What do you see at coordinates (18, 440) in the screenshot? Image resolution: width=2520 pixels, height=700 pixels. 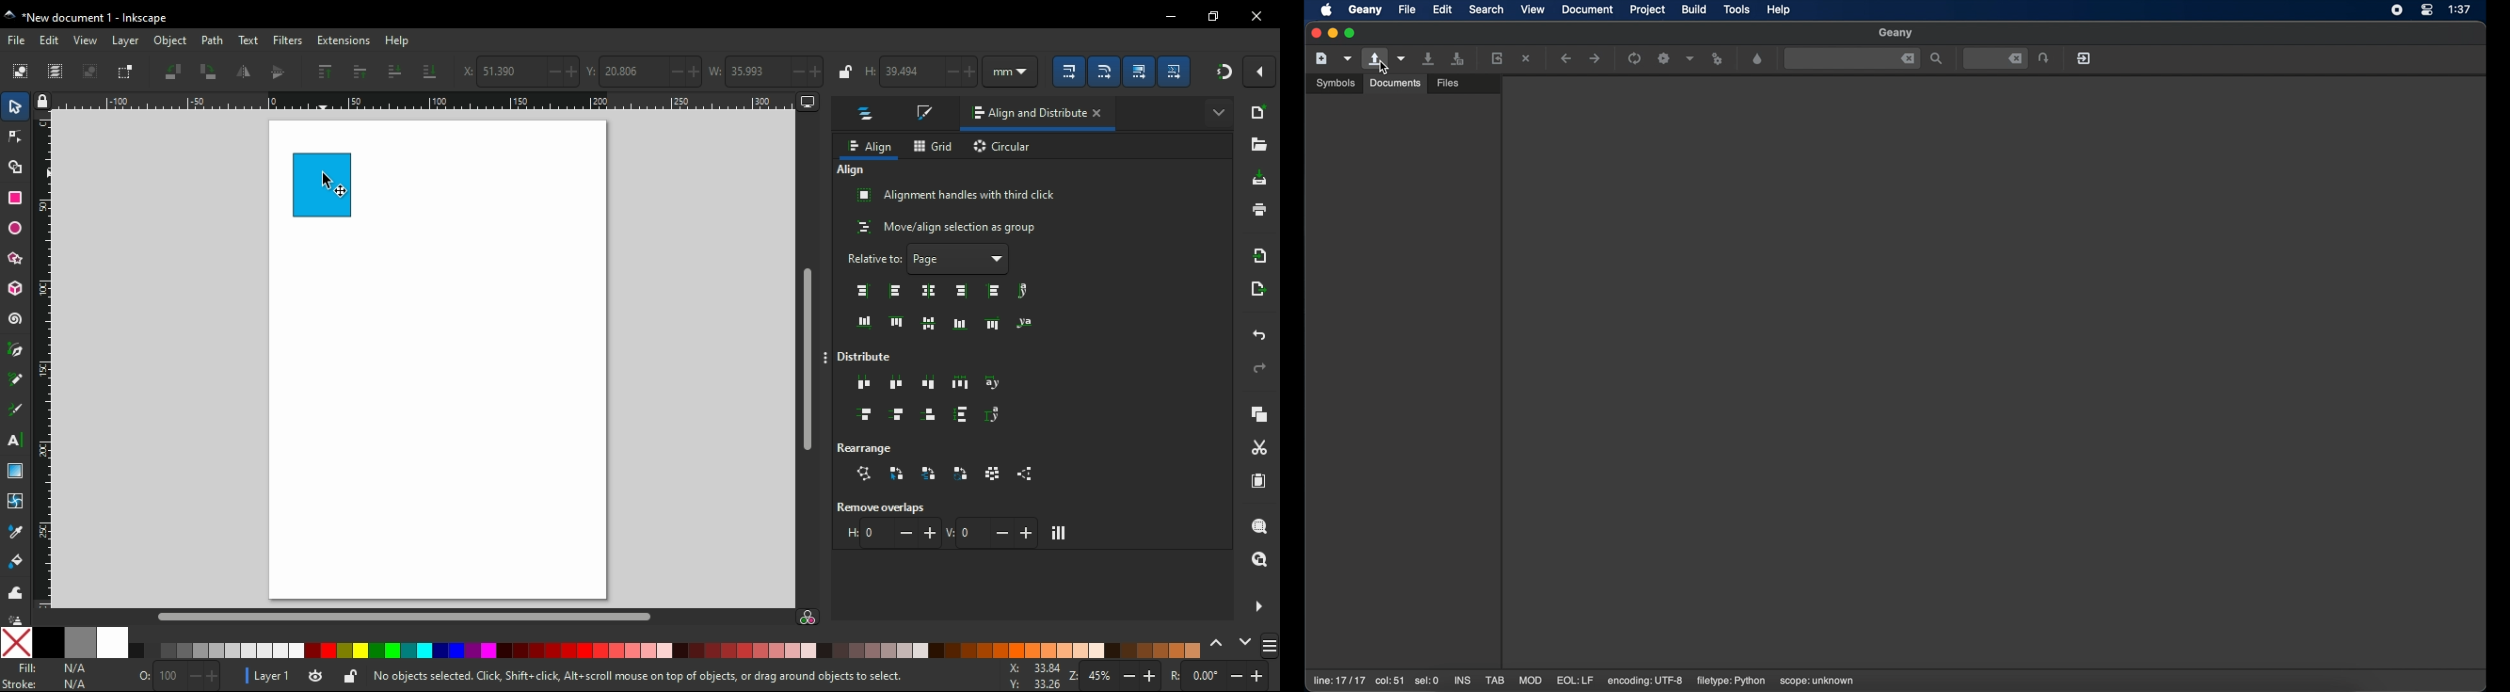 I see `text tool` at bounding box center [18, 440].